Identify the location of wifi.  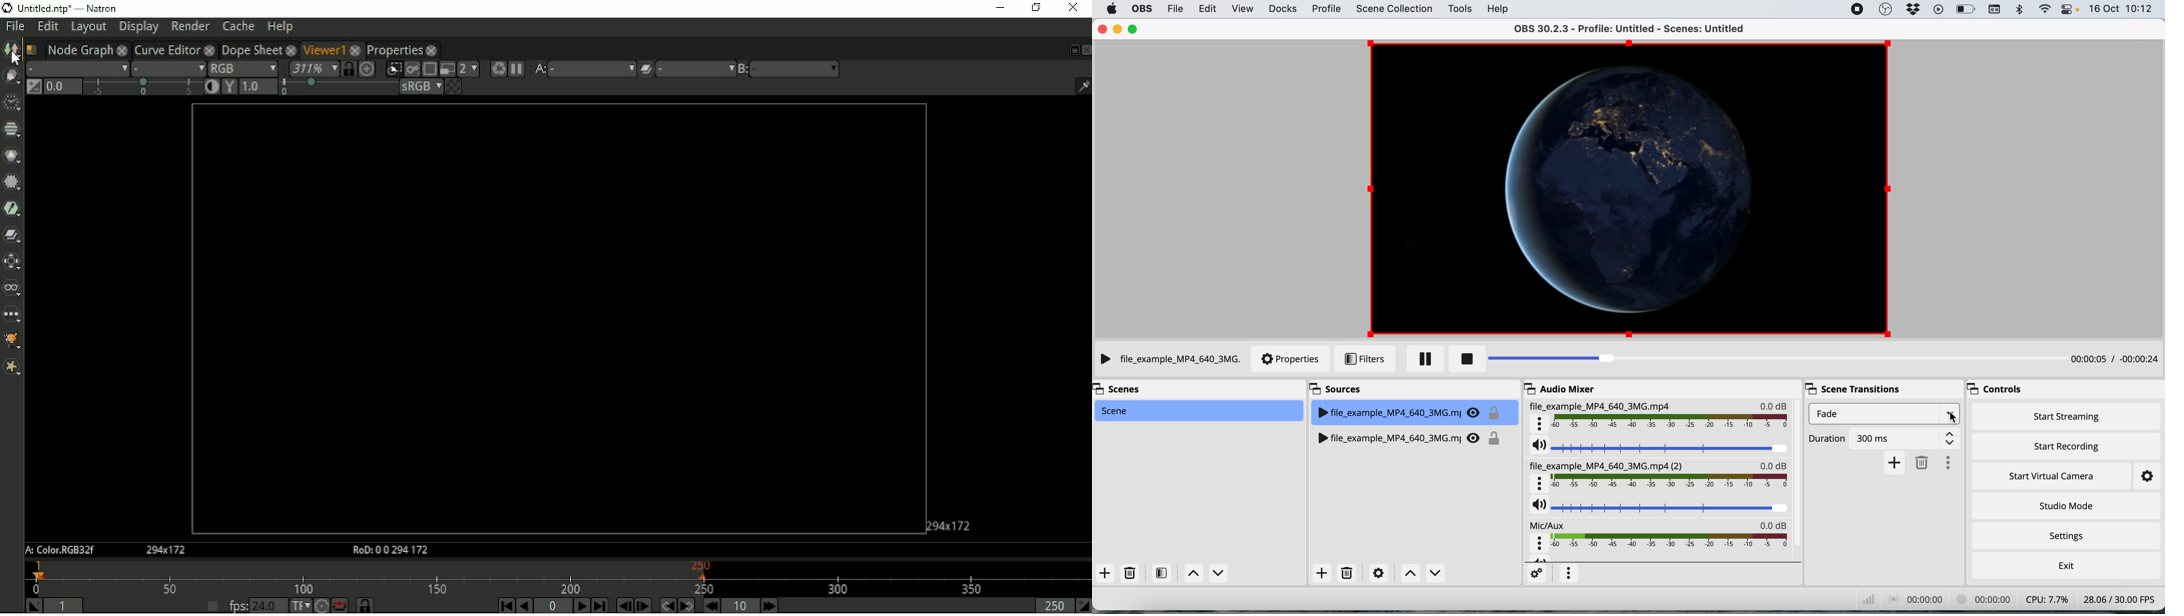
(2048, 9).